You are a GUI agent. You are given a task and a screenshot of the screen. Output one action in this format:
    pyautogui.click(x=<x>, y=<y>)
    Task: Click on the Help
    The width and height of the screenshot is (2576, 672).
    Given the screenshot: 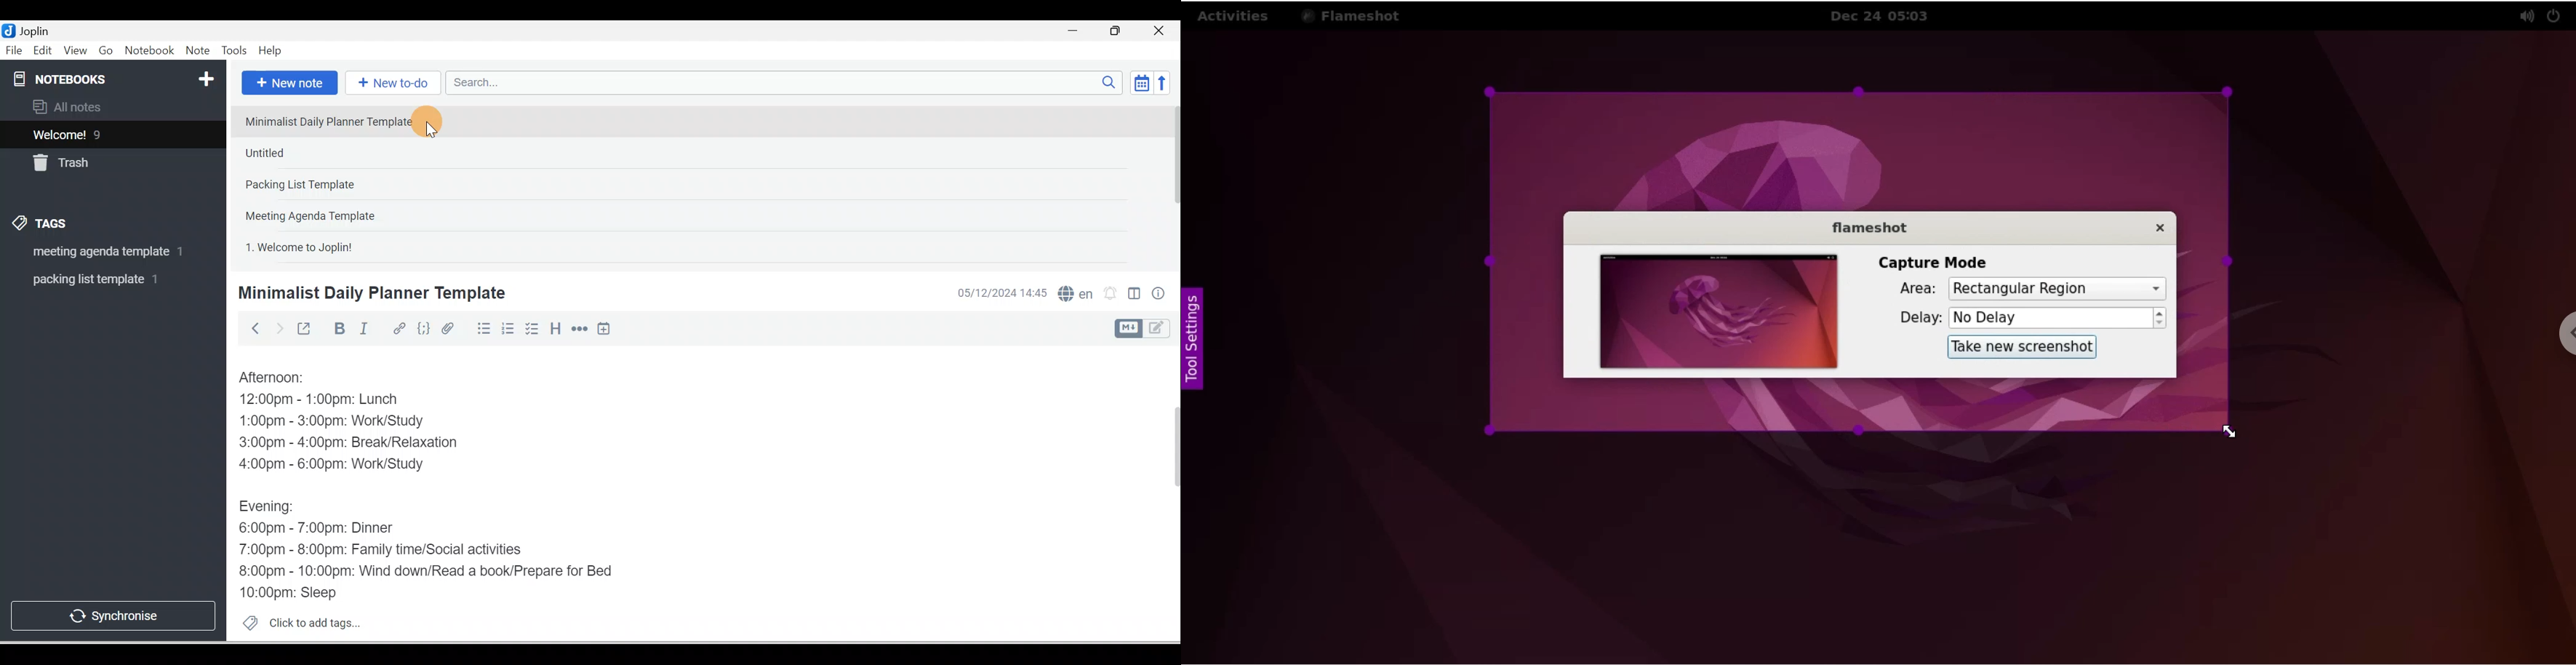 What is the action you would take?
    pyautogui.click(x=271, y=51)
    